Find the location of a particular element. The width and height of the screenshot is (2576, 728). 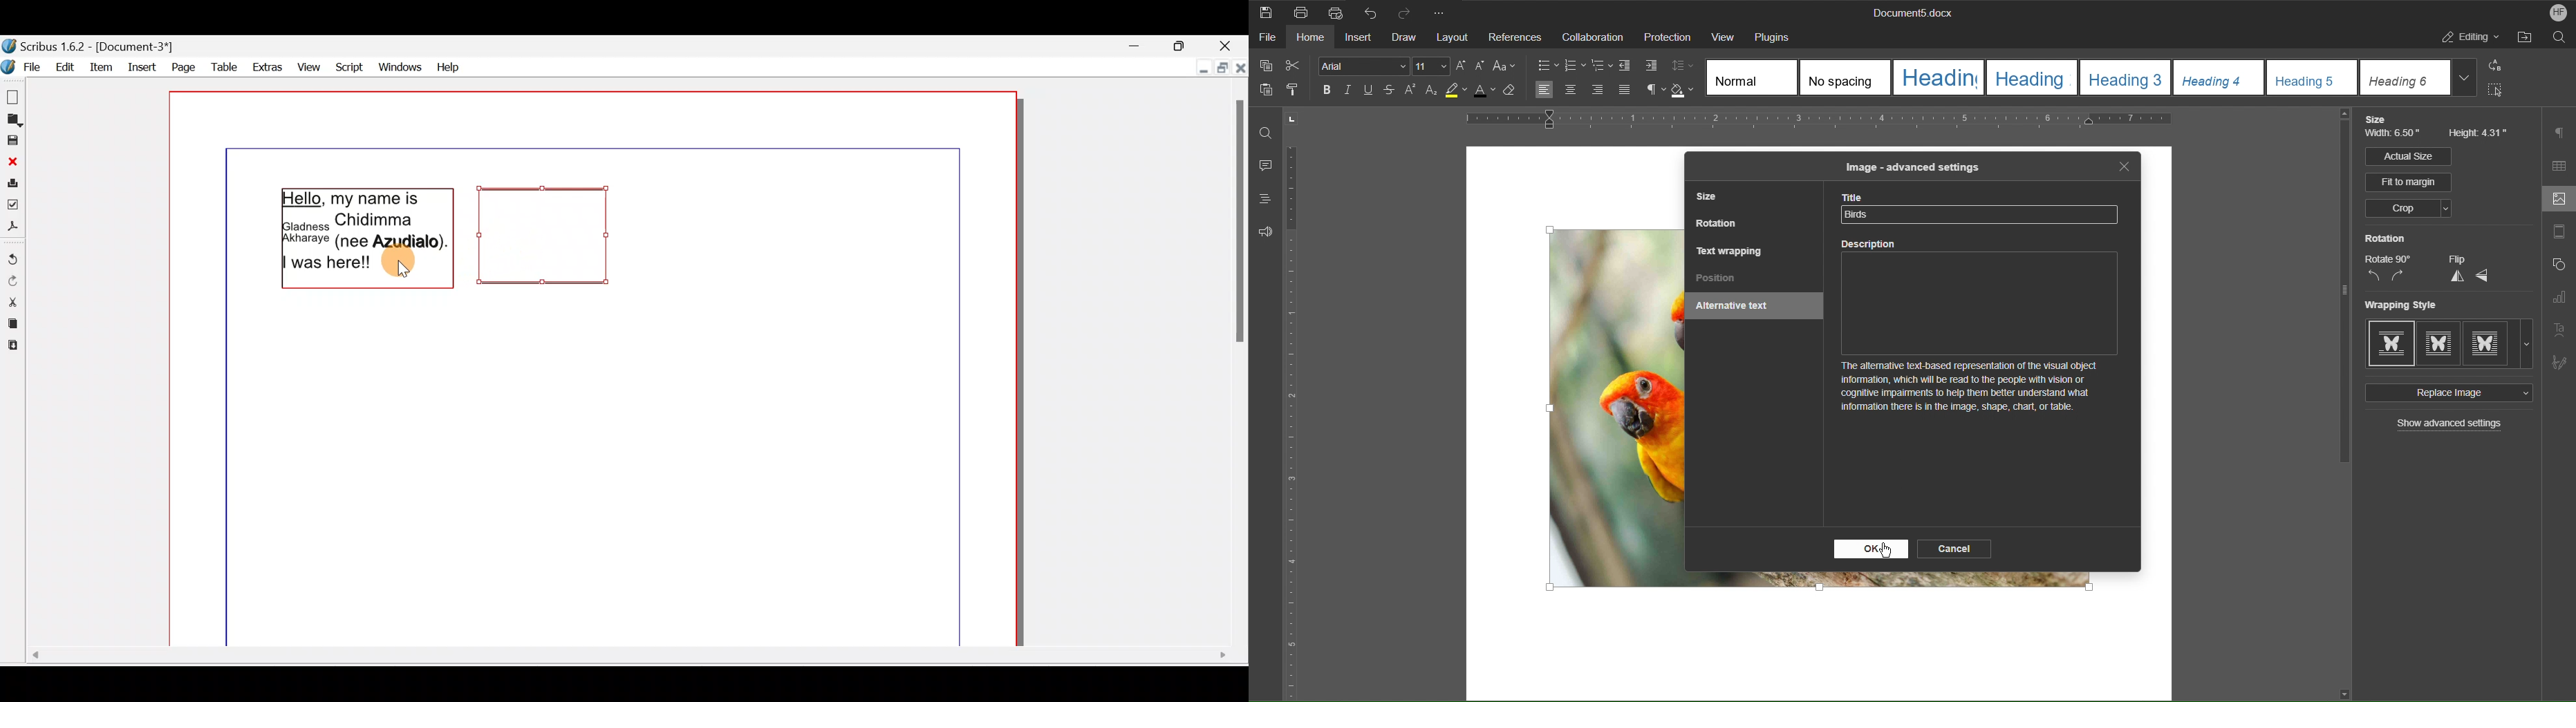

Subscript is located at coordinates (1432, 93).